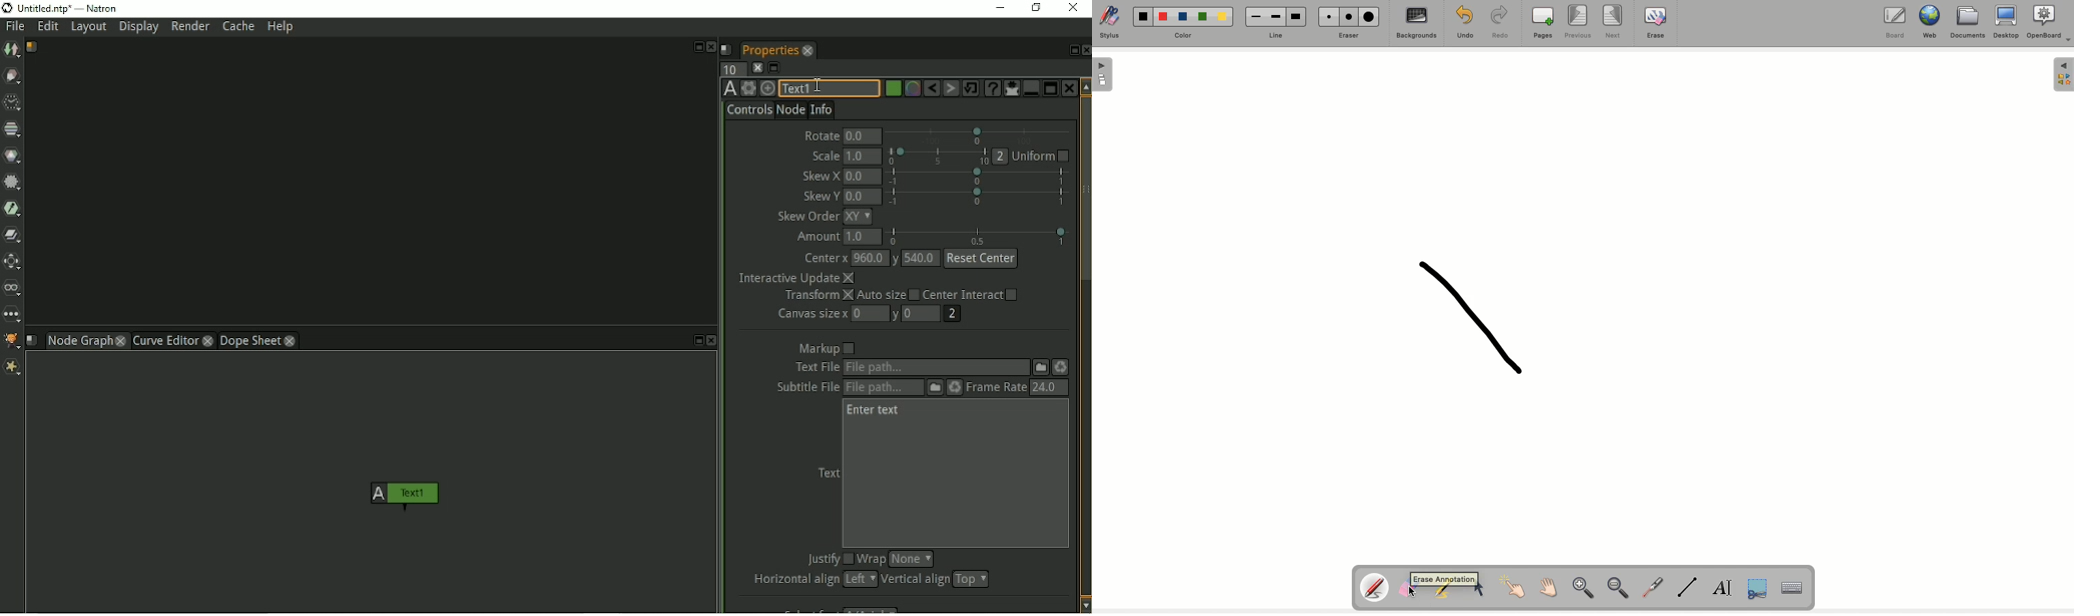  What do you see at coordinates (2051, 23) in the screenshot?
I see `OpenBoard` at bounding box center [2051, 23].